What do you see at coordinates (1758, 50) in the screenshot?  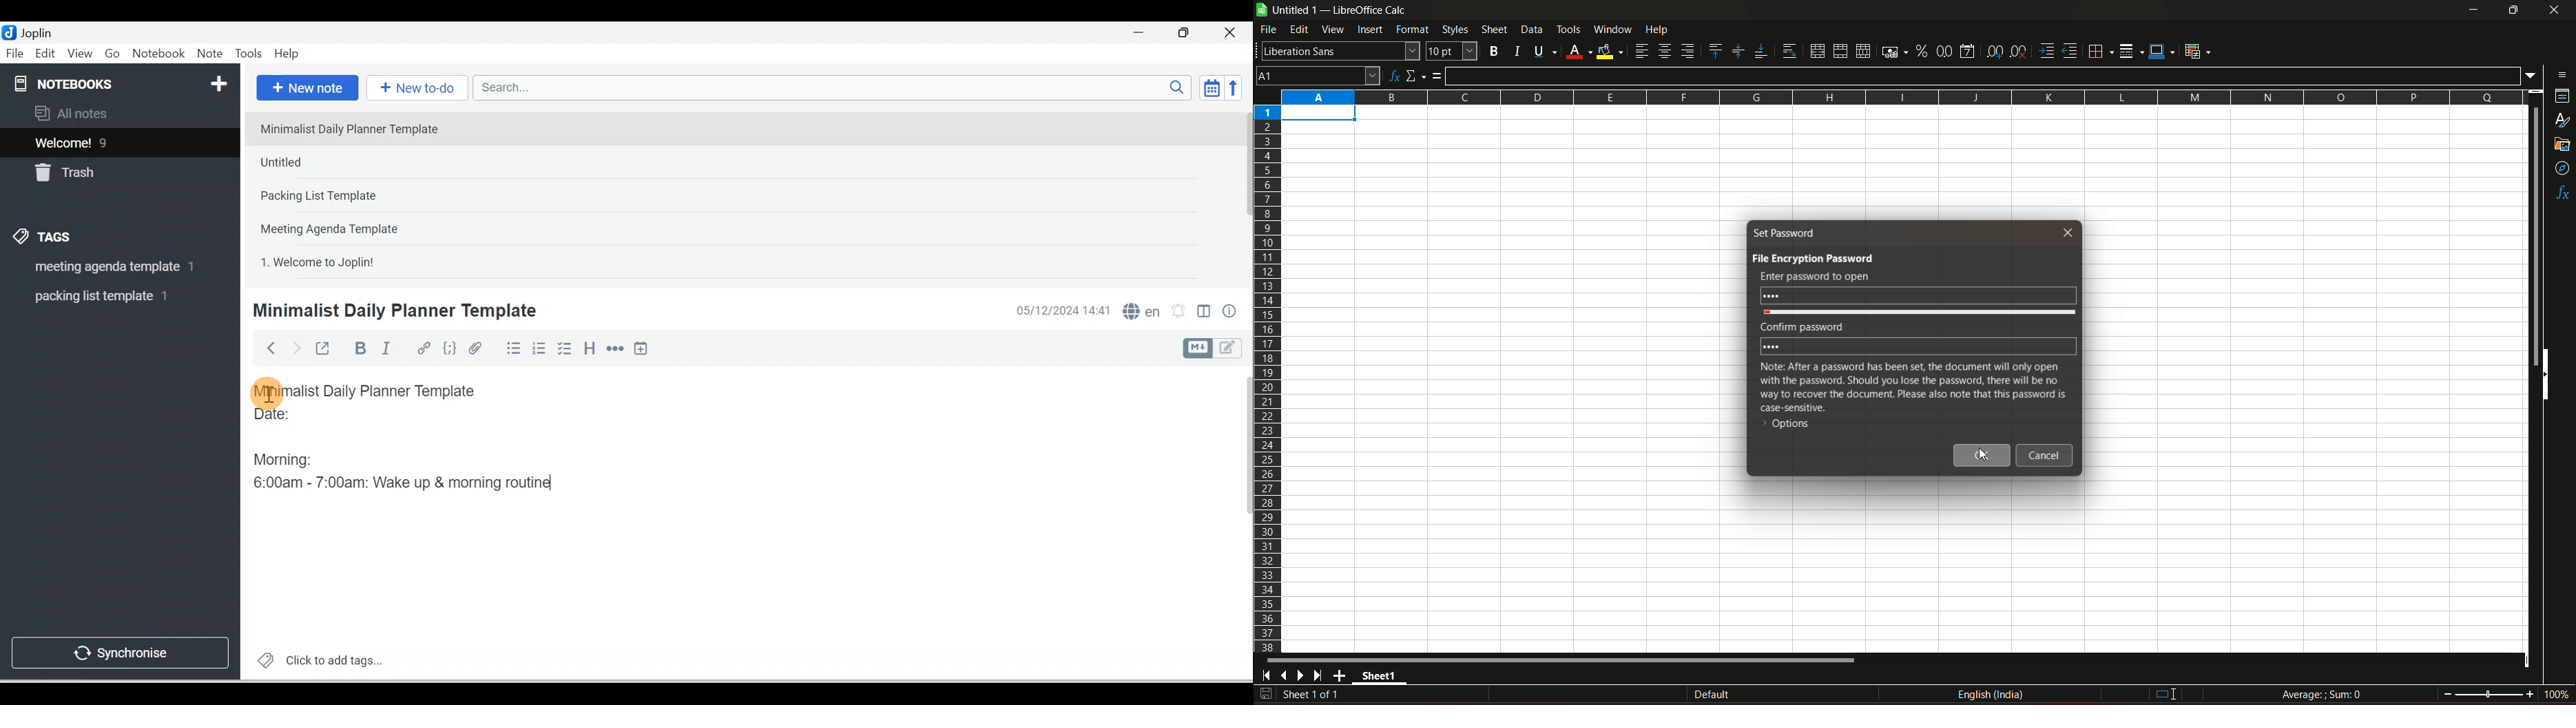 I see `align bottom` at bounding box center [1758, 50].